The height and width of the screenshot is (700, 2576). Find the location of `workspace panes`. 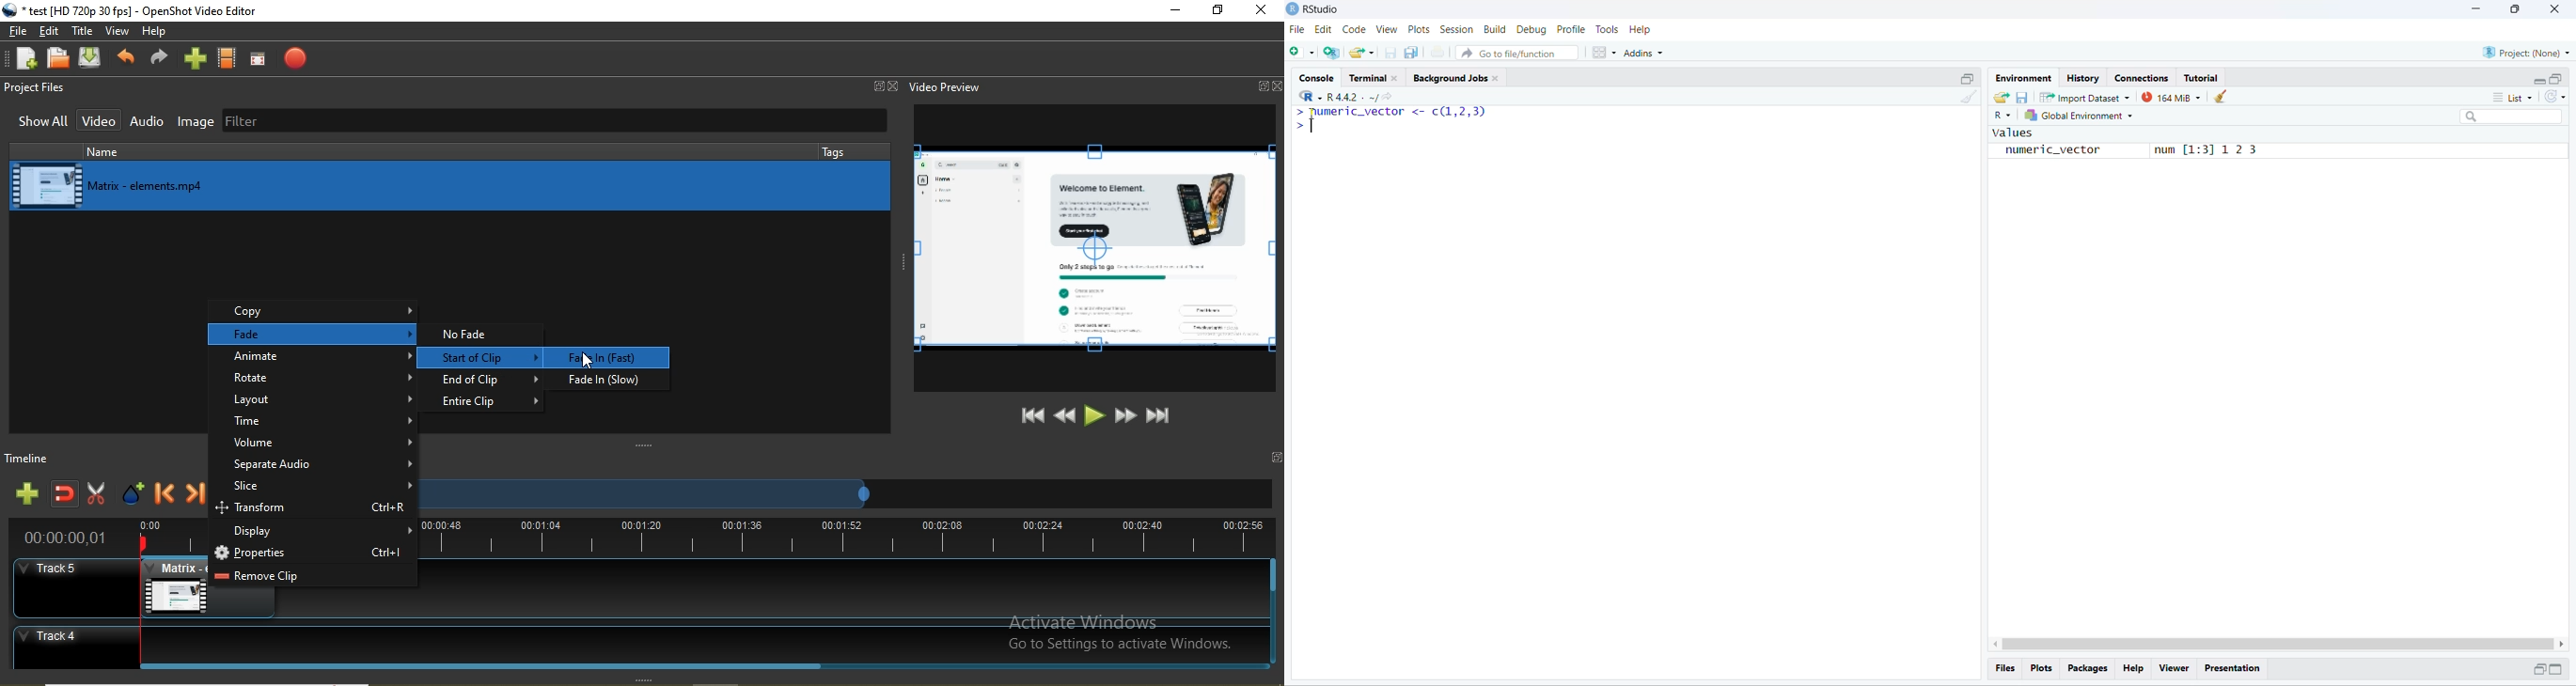

workspace panes is located at coordinates (1603, 52).